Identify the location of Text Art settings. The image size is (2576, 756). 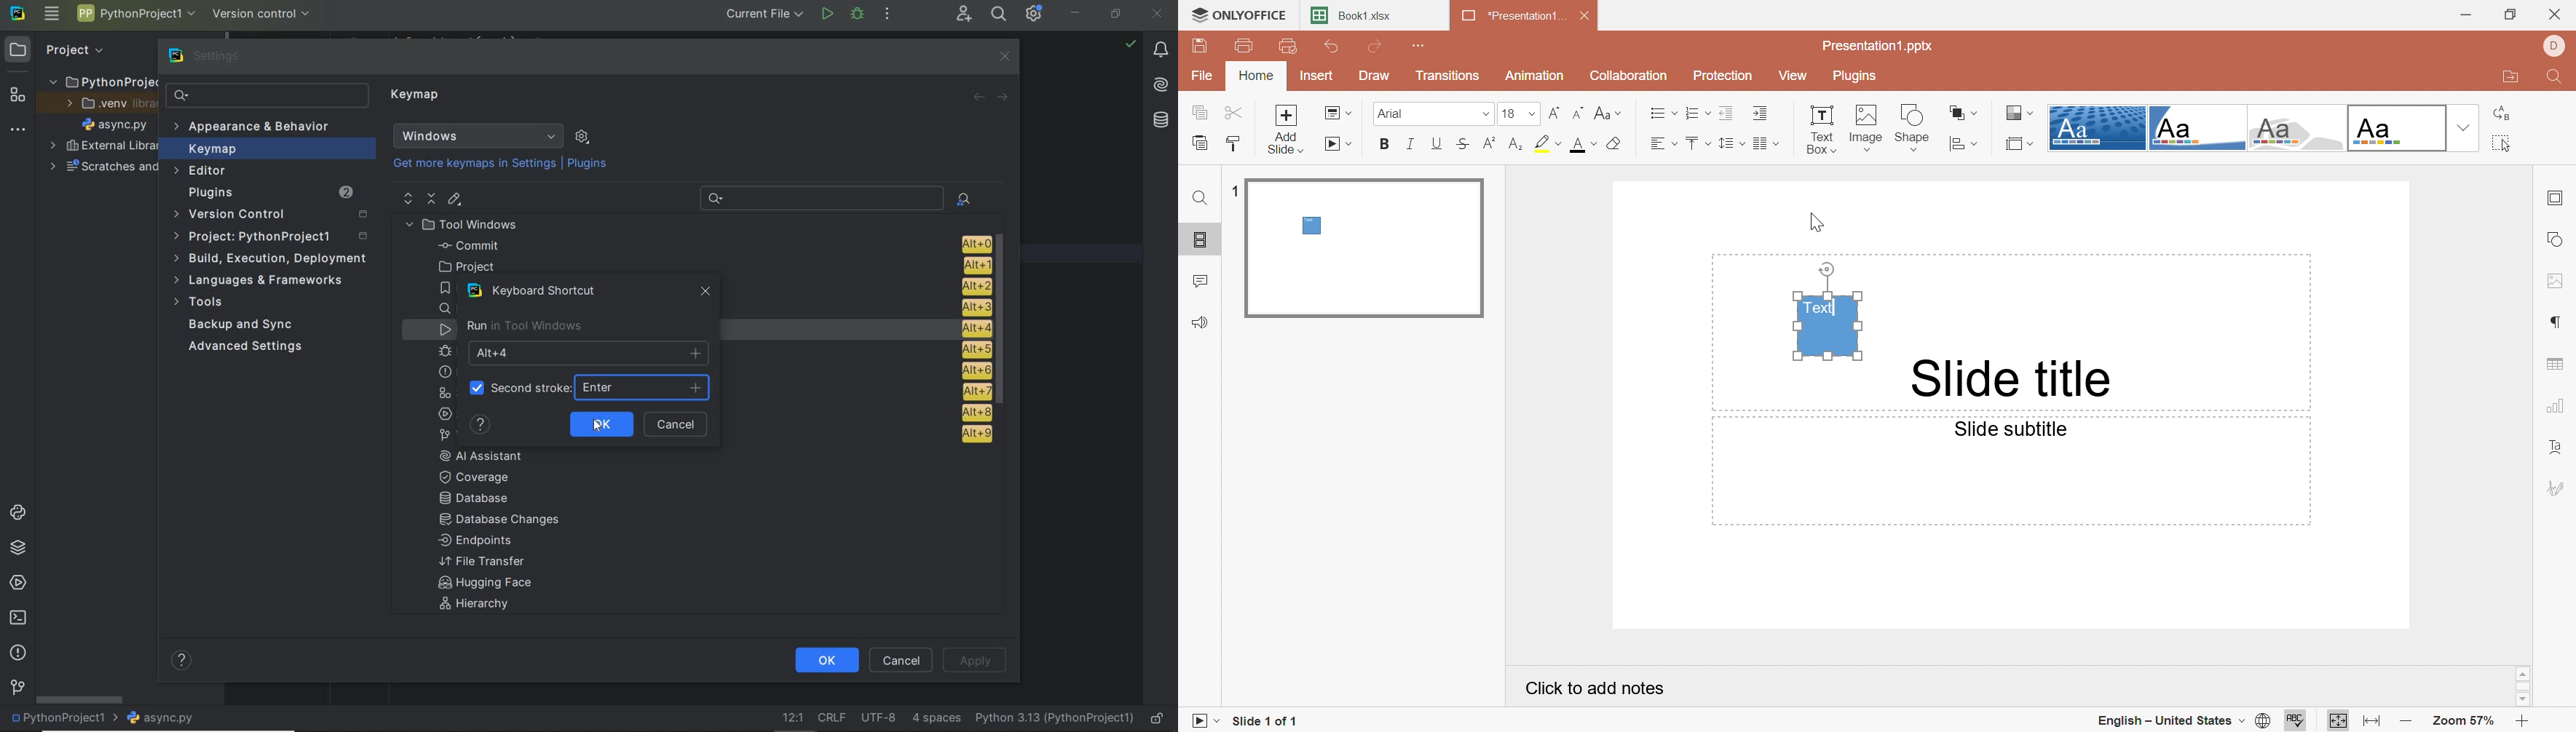
(2559, 450).